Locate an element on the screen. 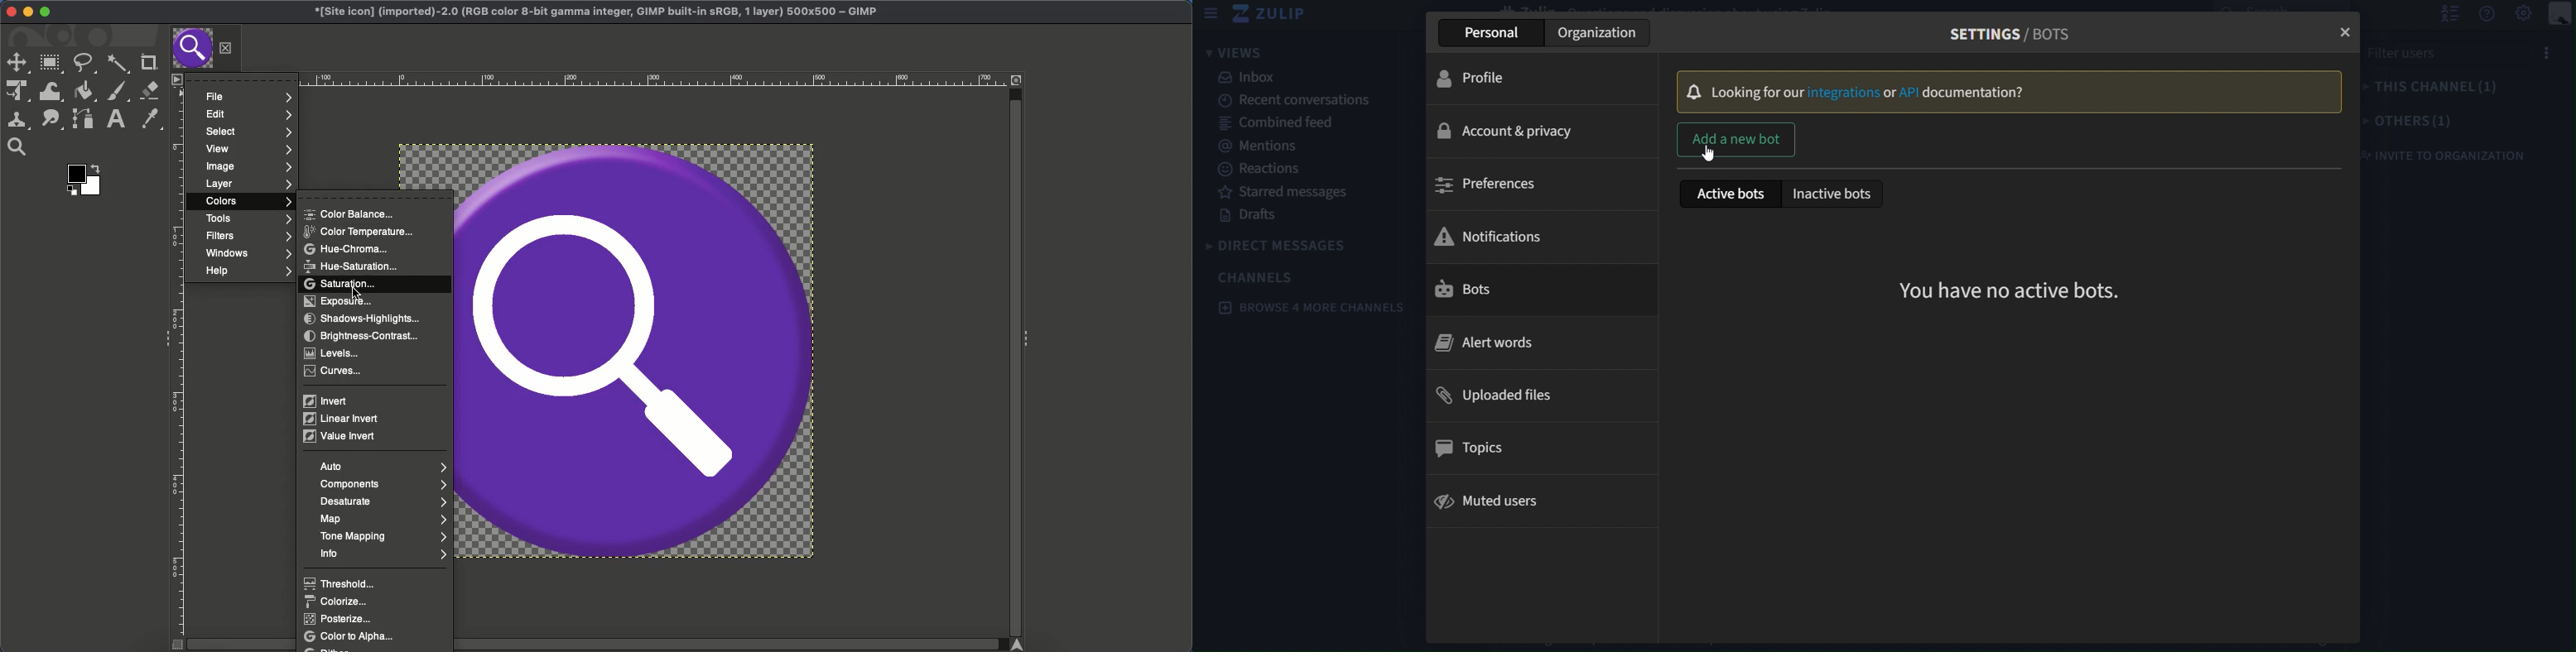  Saturation is located at coordinates (344, 285).